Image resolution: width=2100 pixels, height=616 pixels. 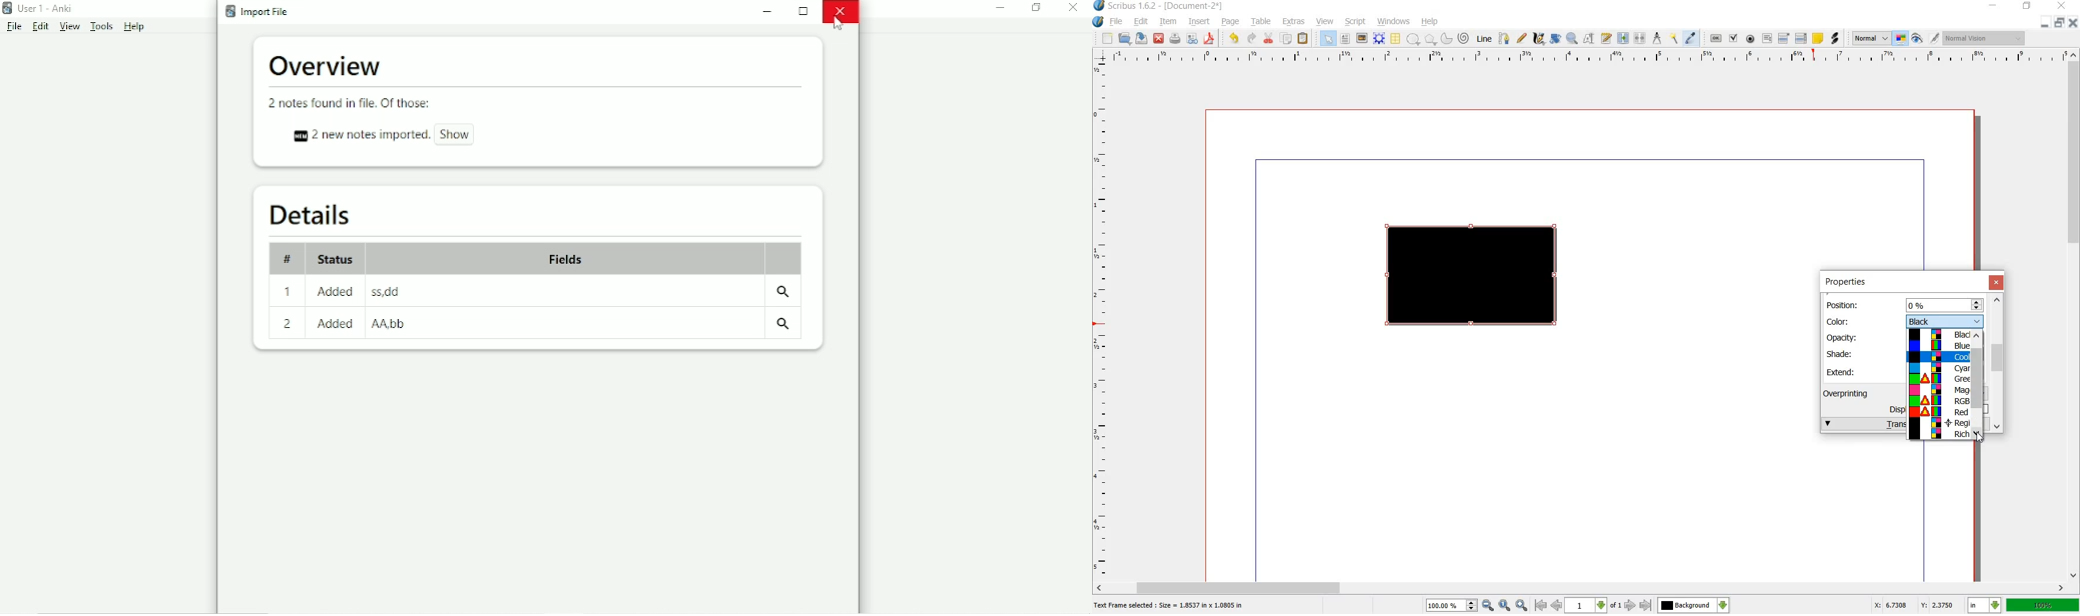 What do you see at coordinates (785, 326) in the screenshot?
I see `Search` at bounding box center [785, 326].